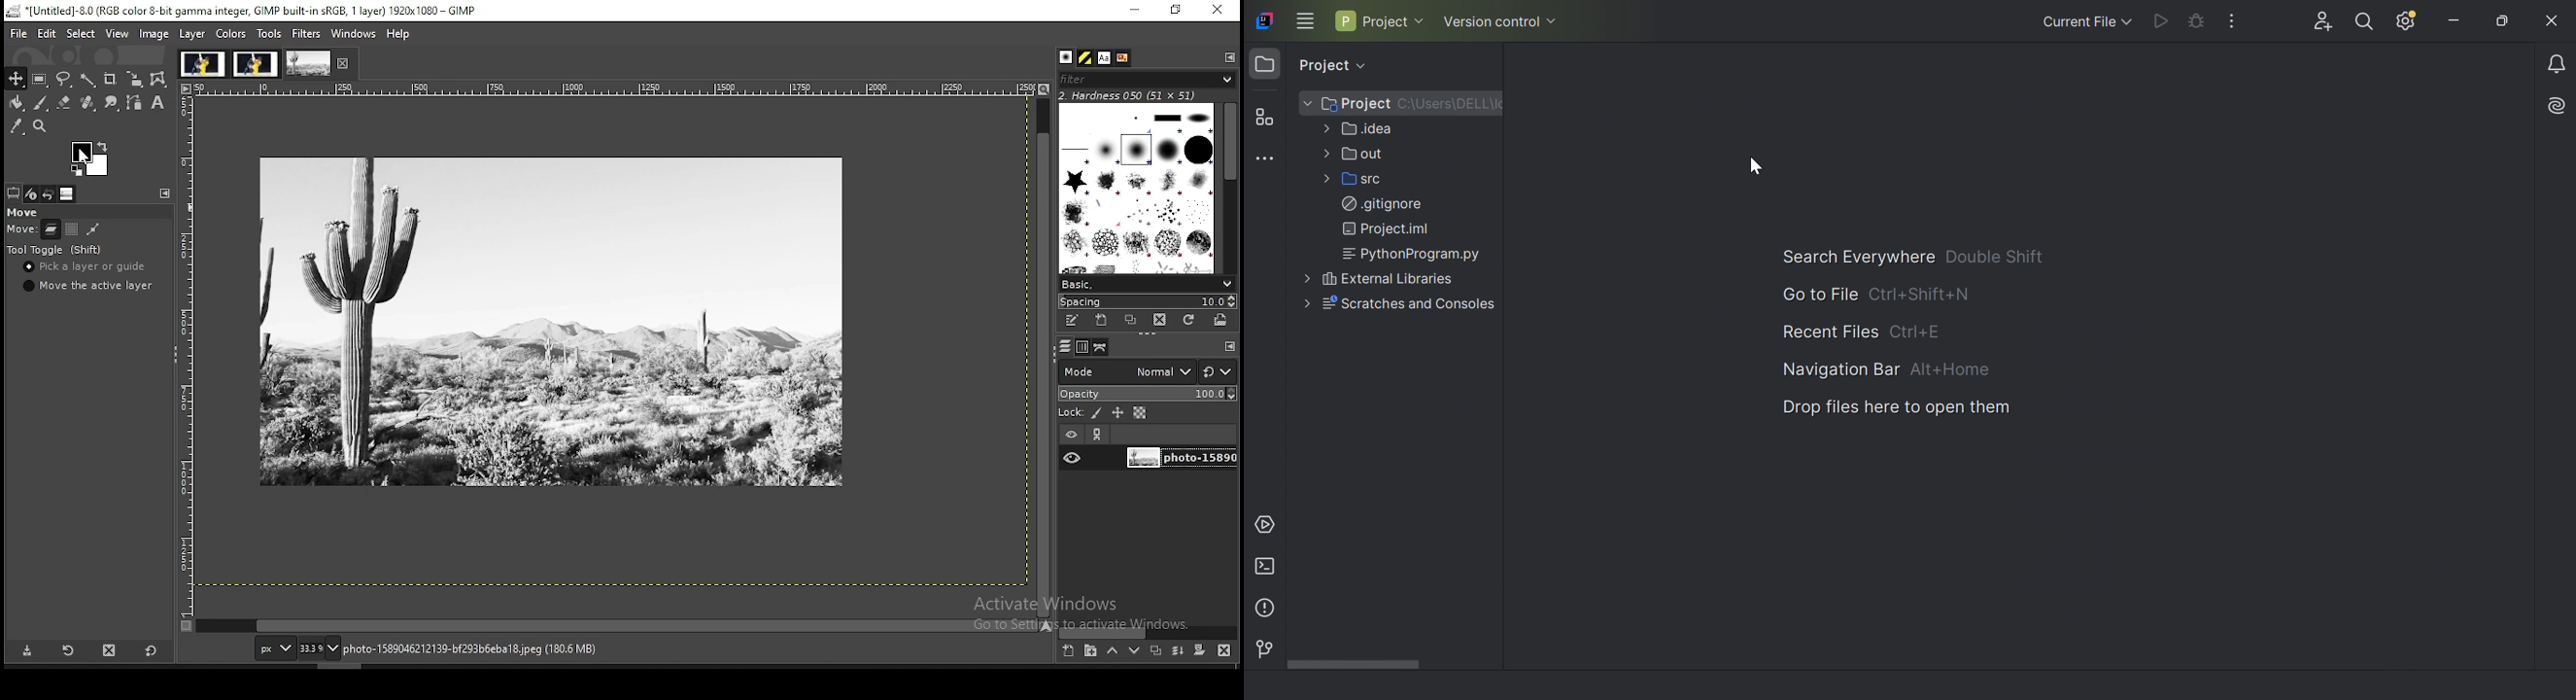 The image size is (2576, 700). What do you see at coordinates (611, 88) in the screenshot?
I see `scale` at bounding box center [611, 88].